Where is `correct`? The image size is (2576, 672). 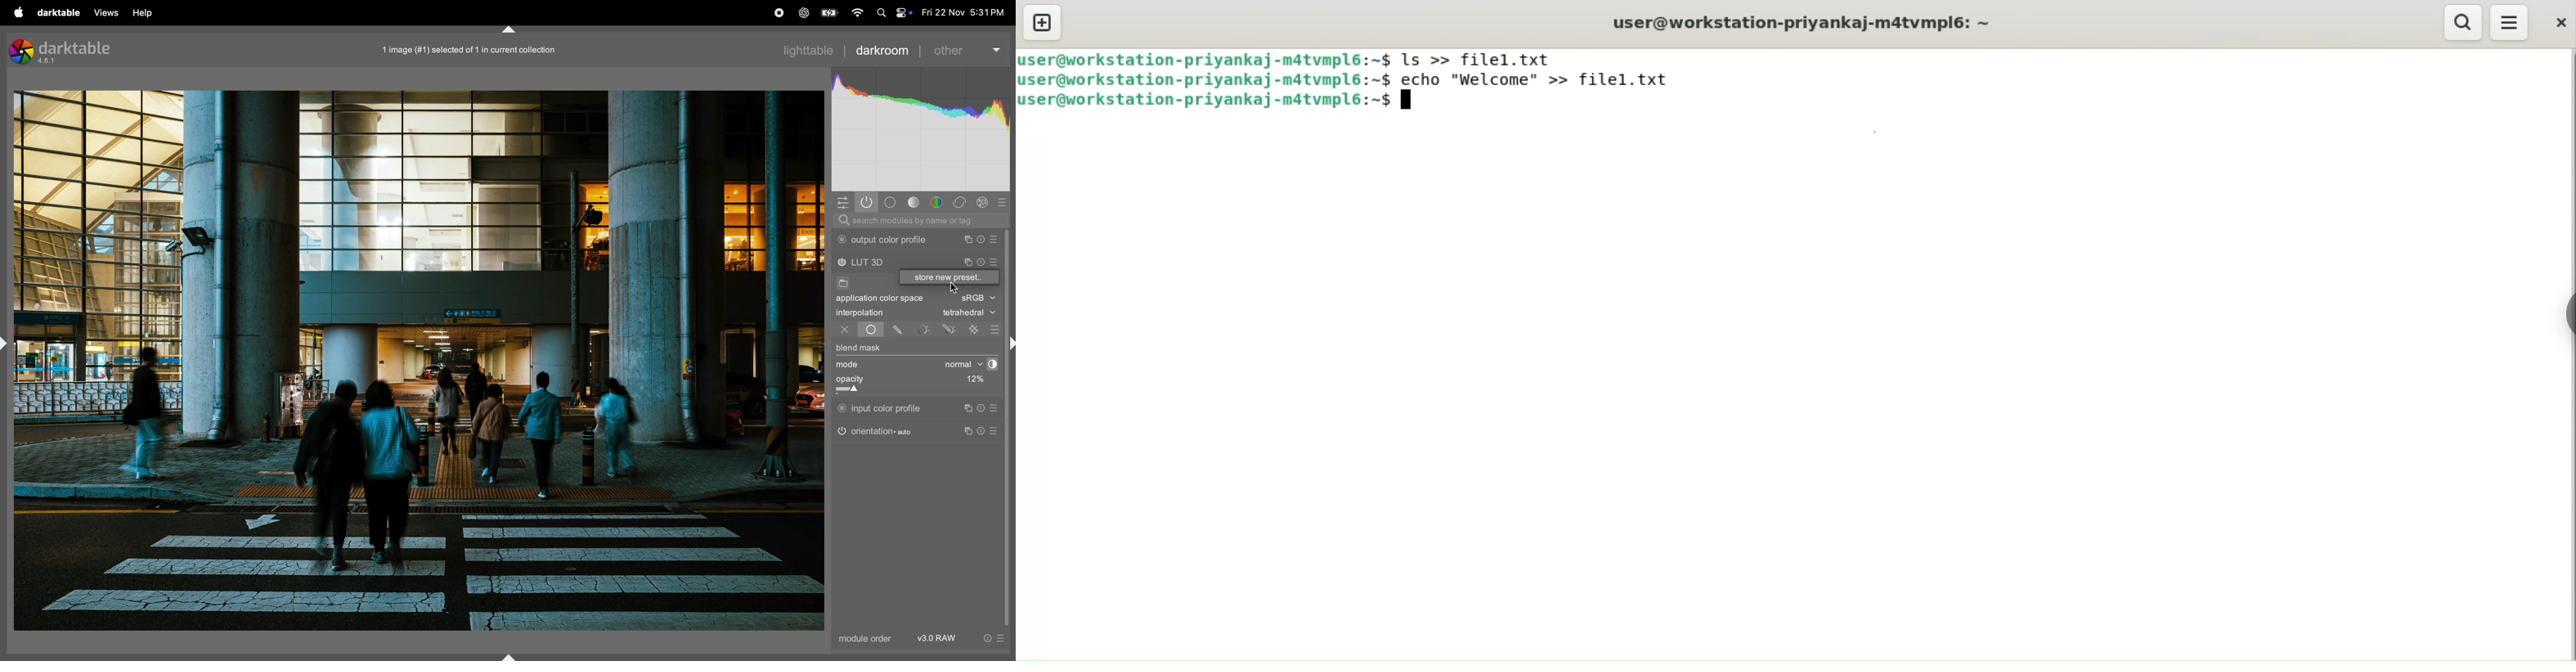
correct is located at coordinates (985, 203).